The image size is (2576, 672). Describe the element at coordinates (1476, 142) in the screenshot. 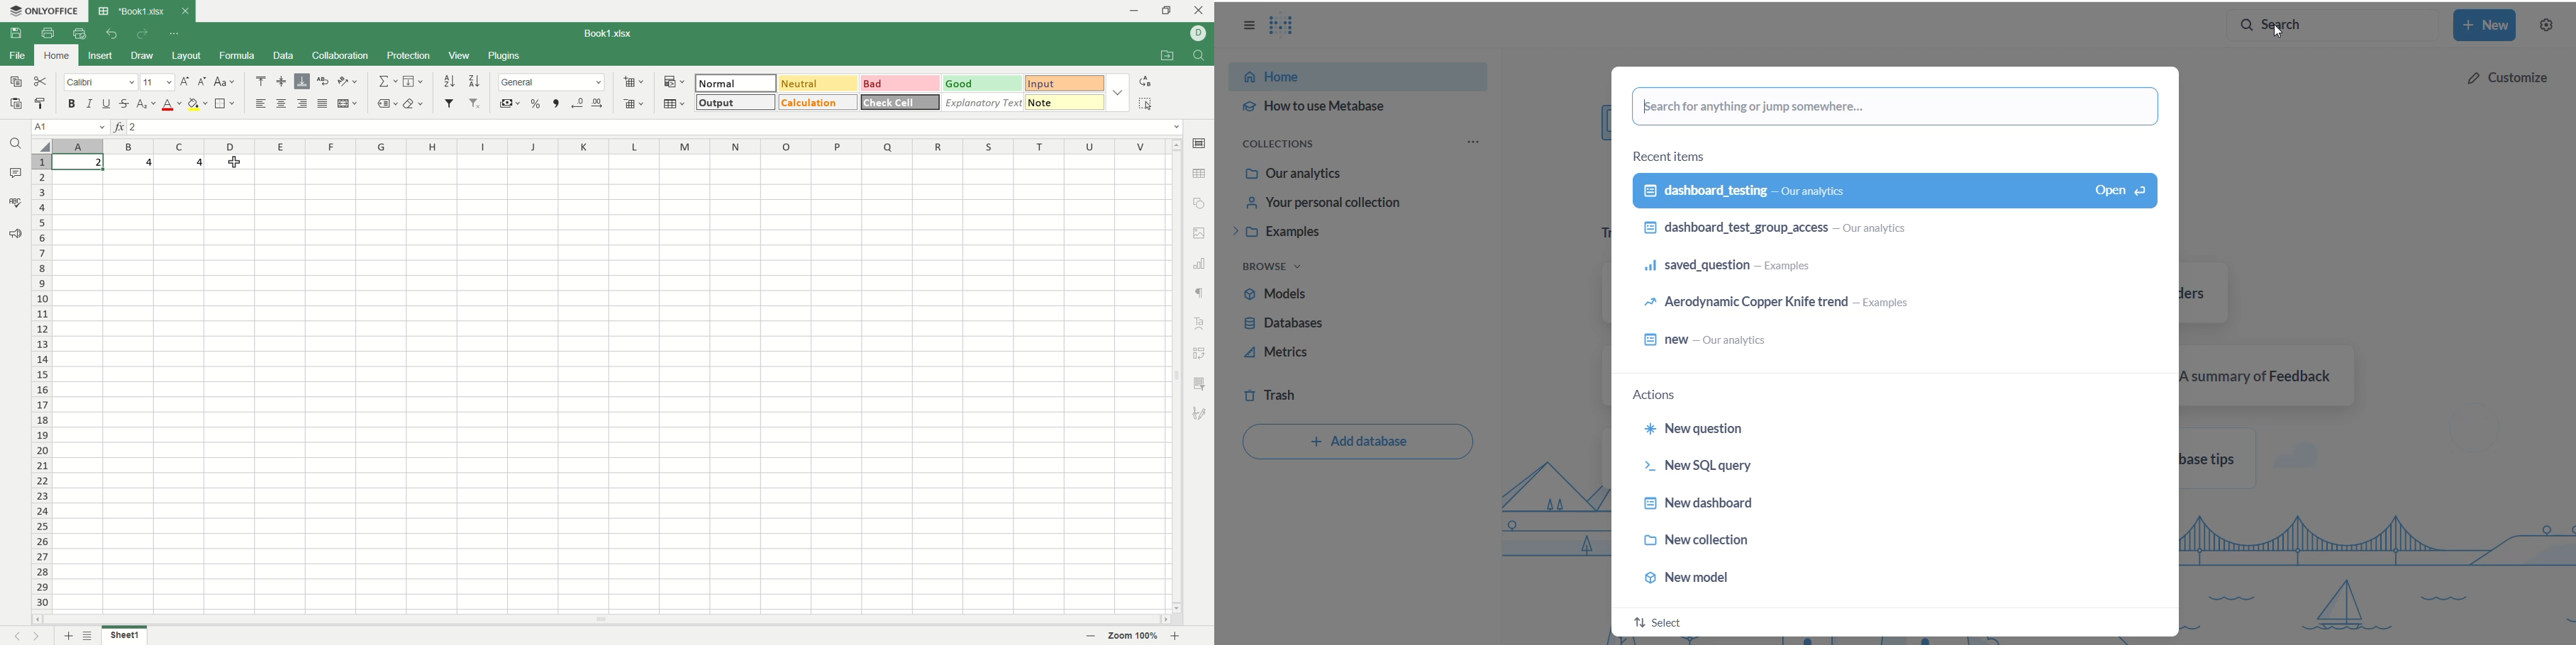

I see `collection options` at that location.